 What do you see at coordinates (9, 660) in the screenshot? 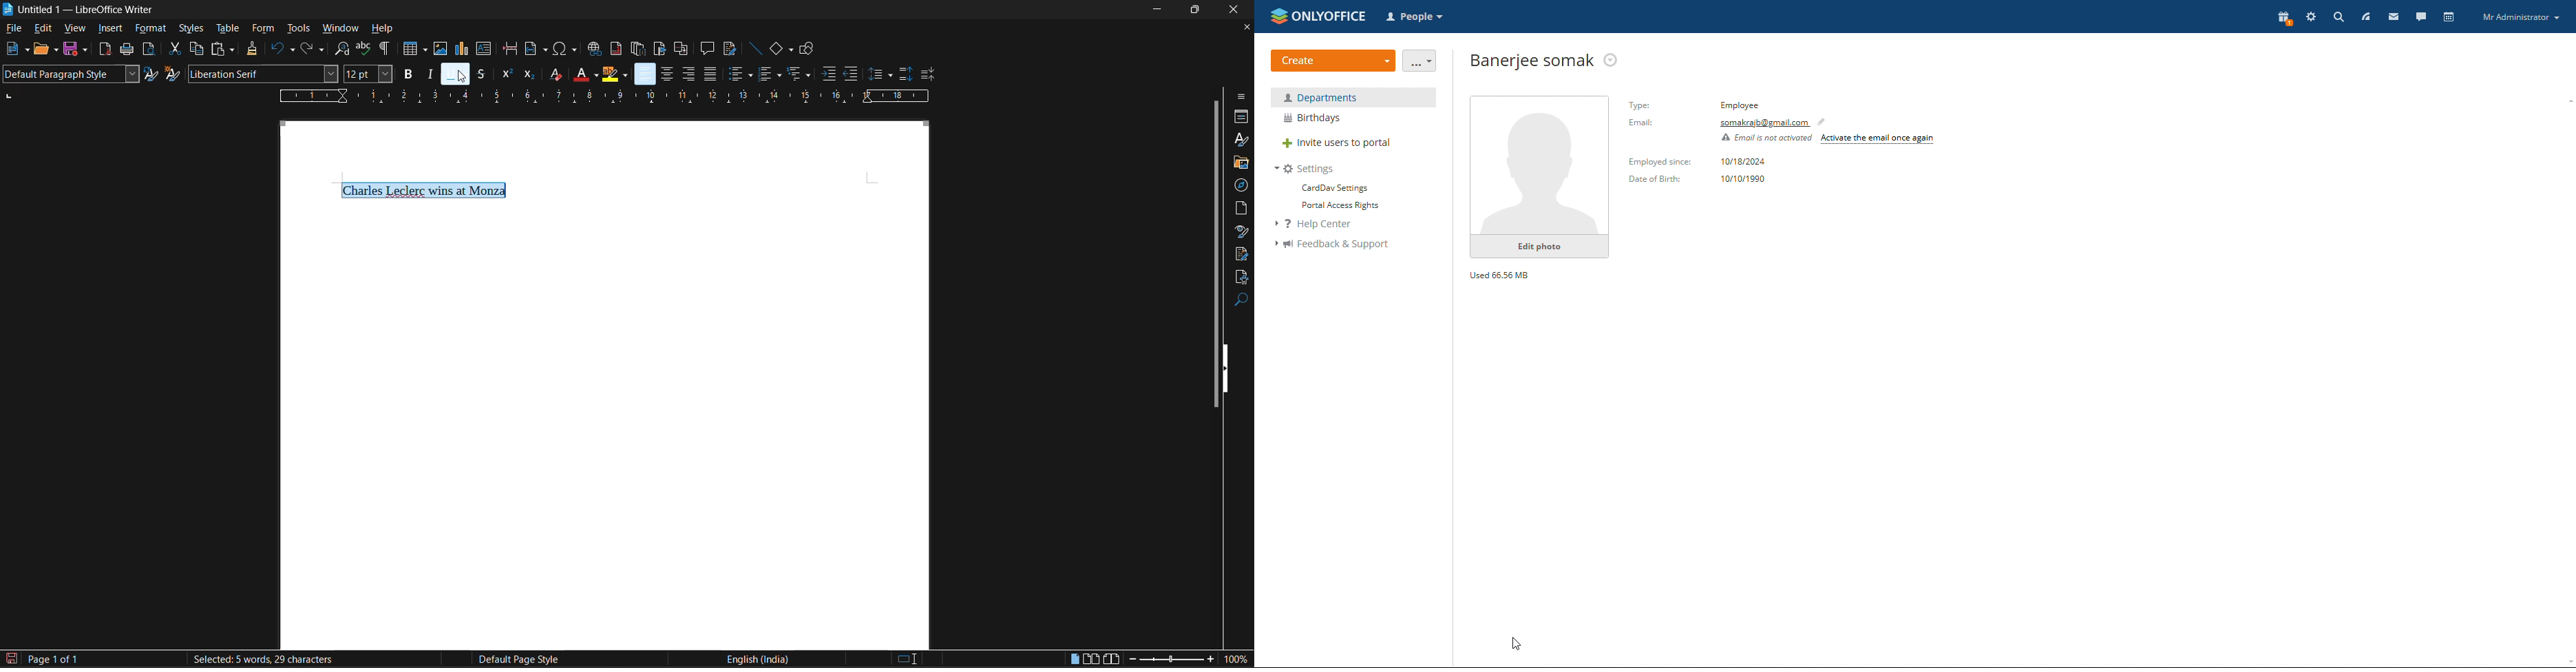
I see `click to save` at bounding box center [9, 660].